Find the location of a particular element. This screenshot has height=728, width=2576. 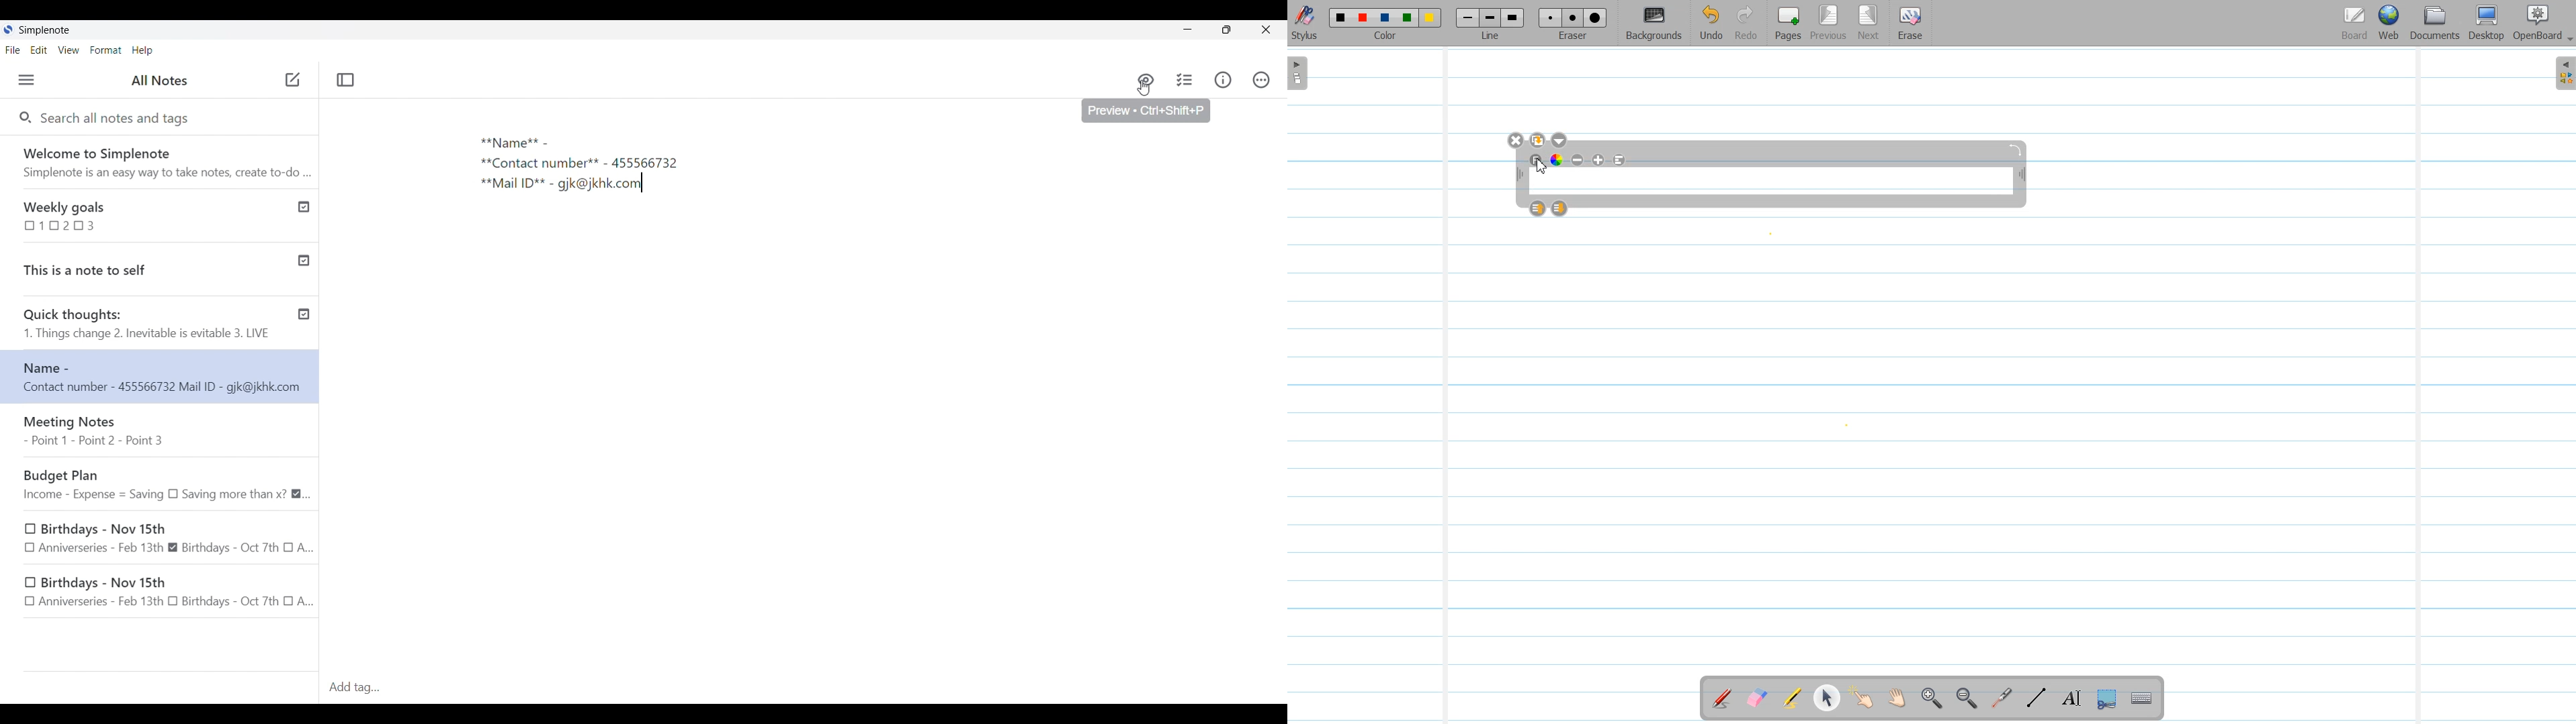

This is a note to self is located at coordinates (143, 267).